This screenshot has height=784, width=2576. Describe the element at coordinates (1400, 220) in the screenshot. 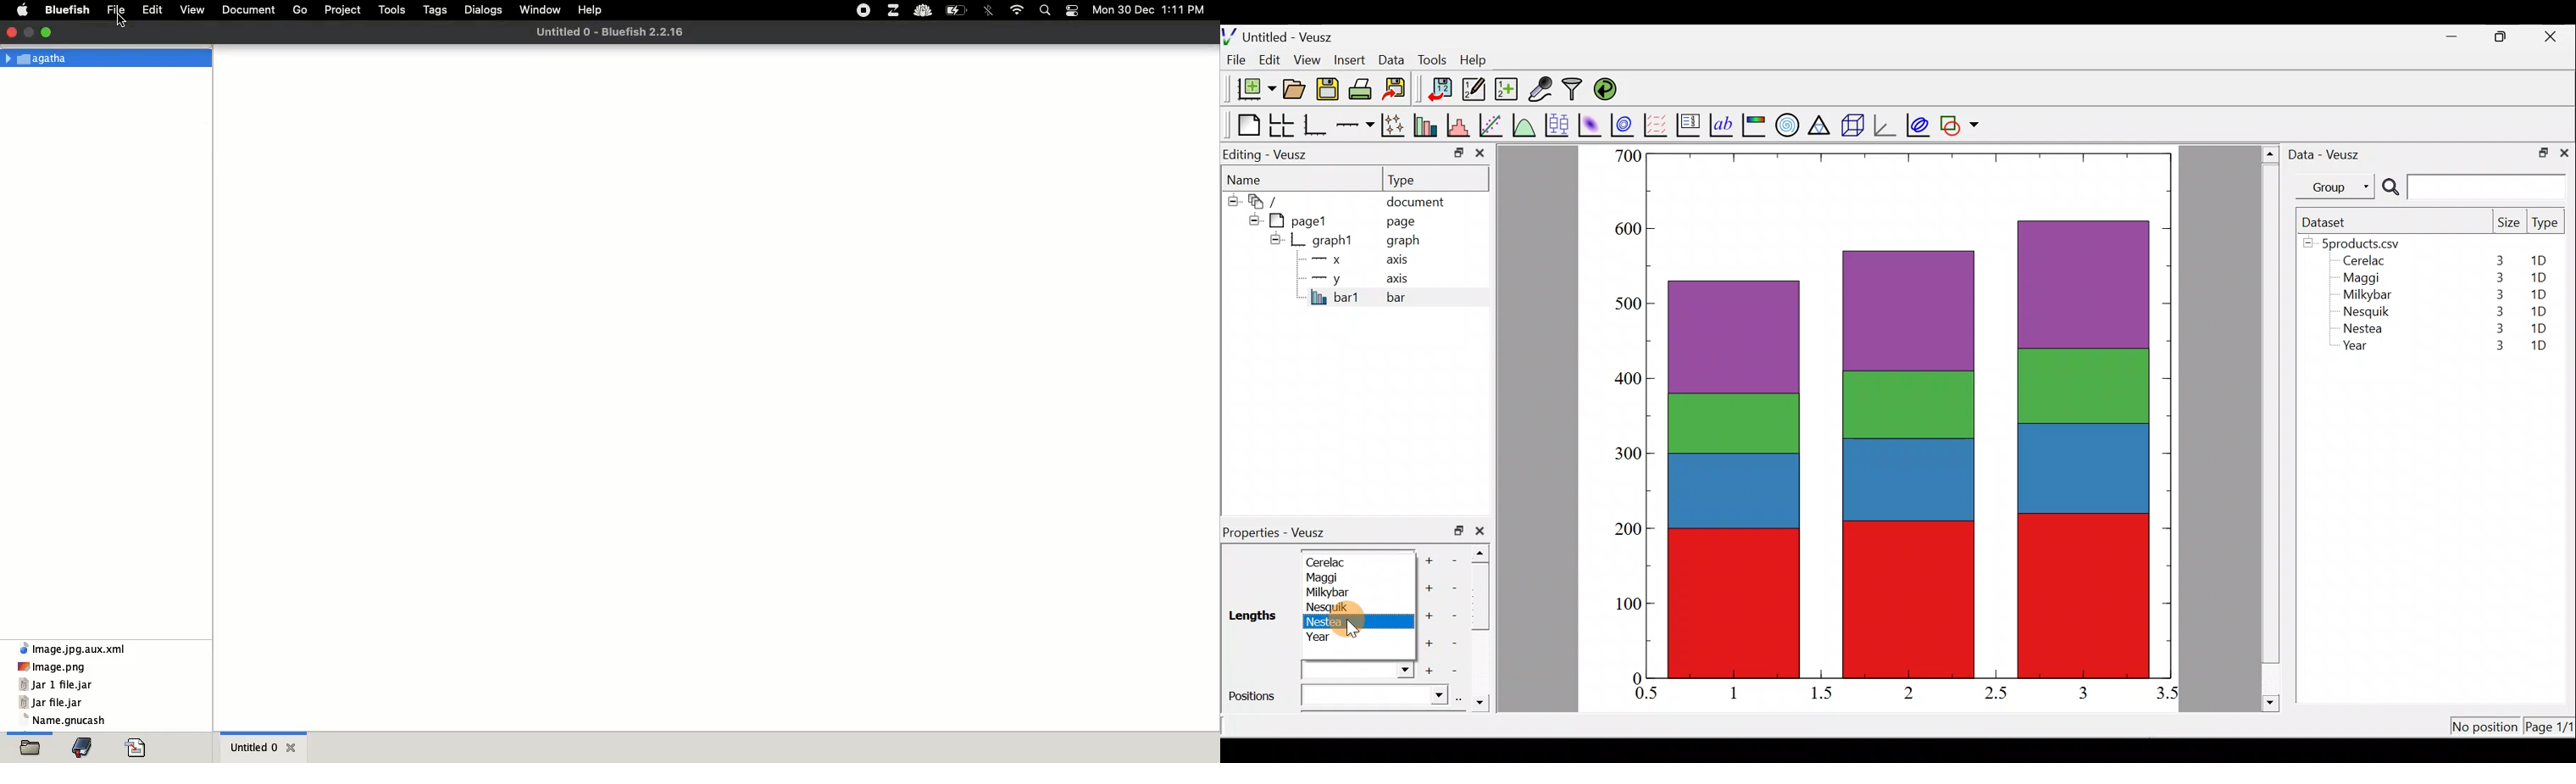

I see `page` at that location.